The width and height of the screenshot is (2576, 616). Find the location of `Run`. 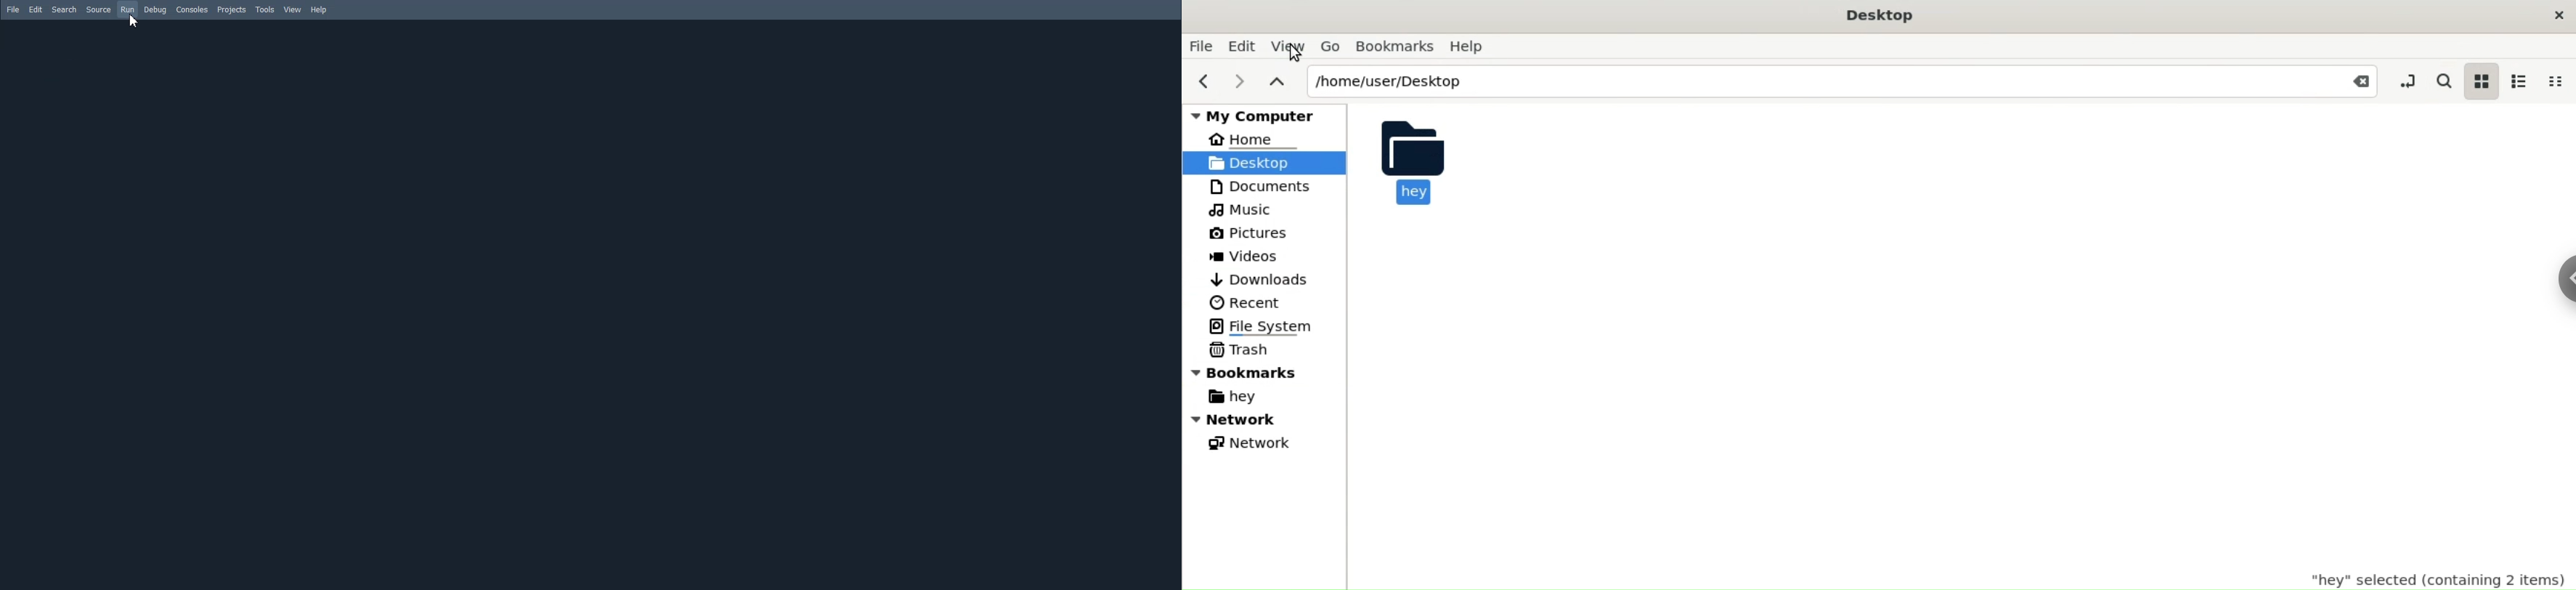

Run is located at coordinates (127, 9).